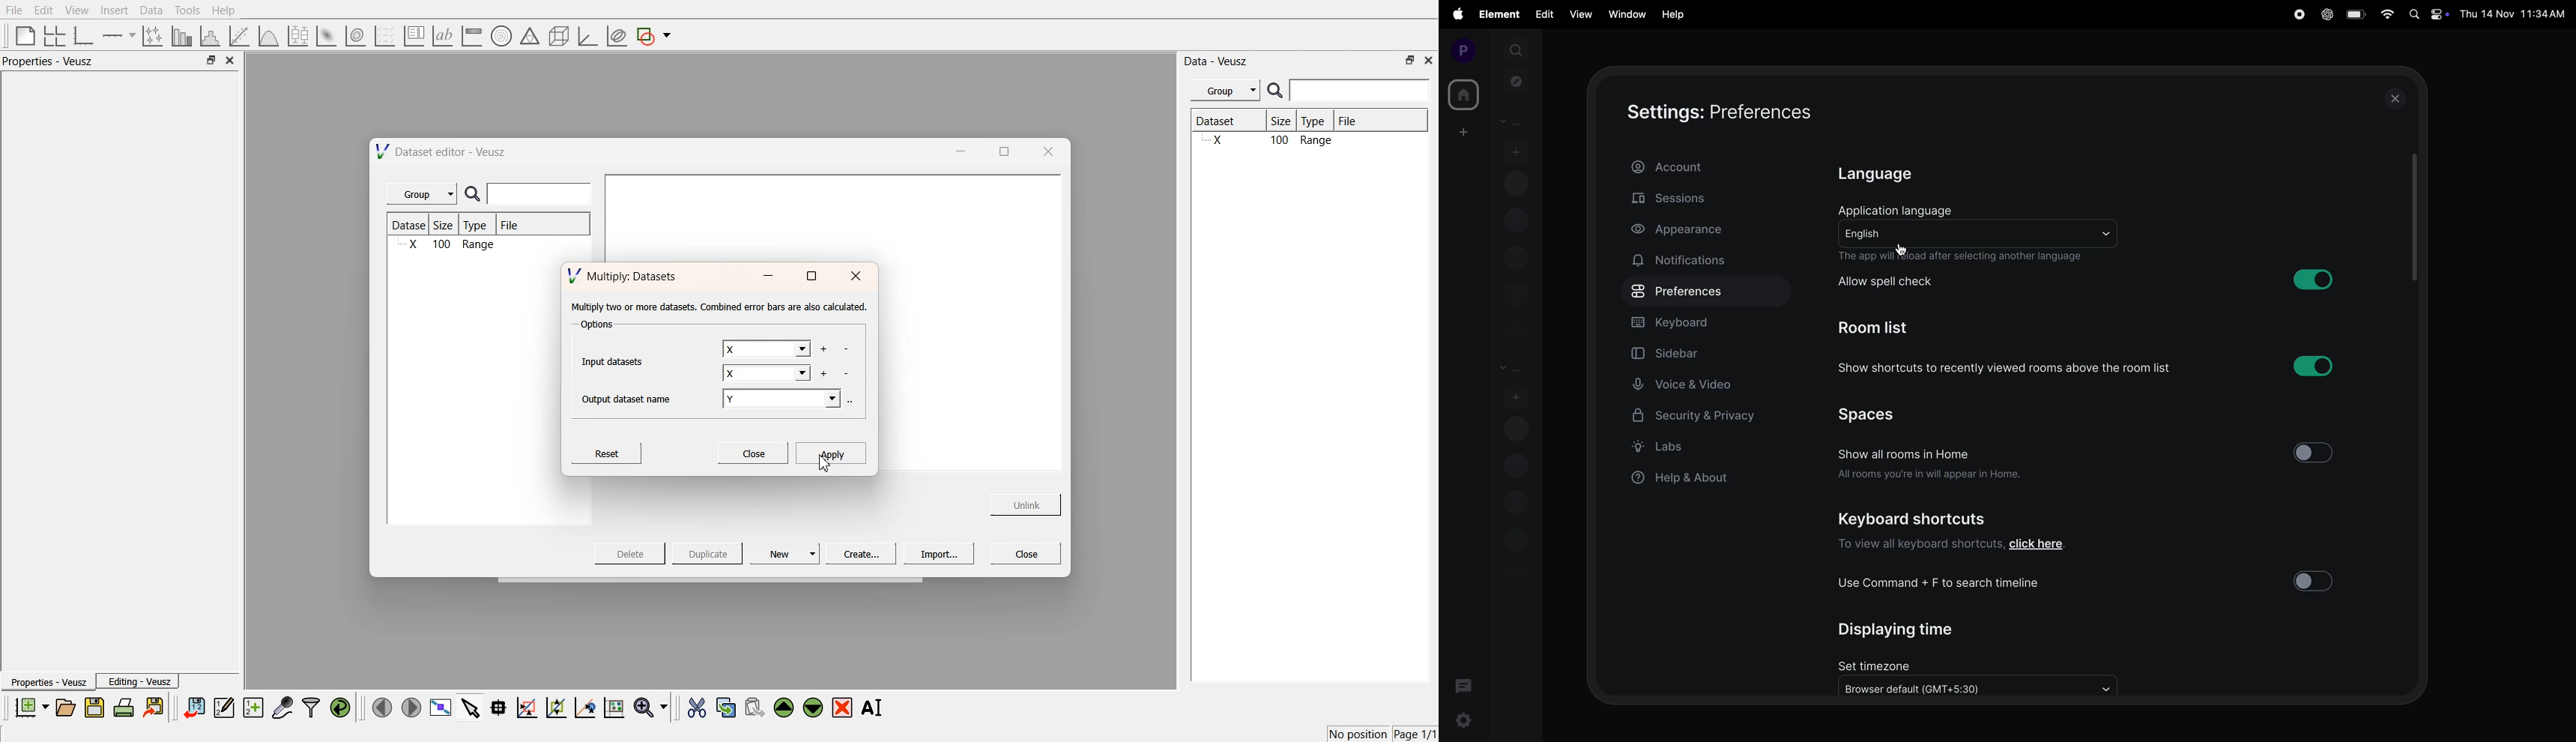 Image resolution: width=2576 pixels, height=756 pixels. I want to click on arrange graphs, so click(52, 35).